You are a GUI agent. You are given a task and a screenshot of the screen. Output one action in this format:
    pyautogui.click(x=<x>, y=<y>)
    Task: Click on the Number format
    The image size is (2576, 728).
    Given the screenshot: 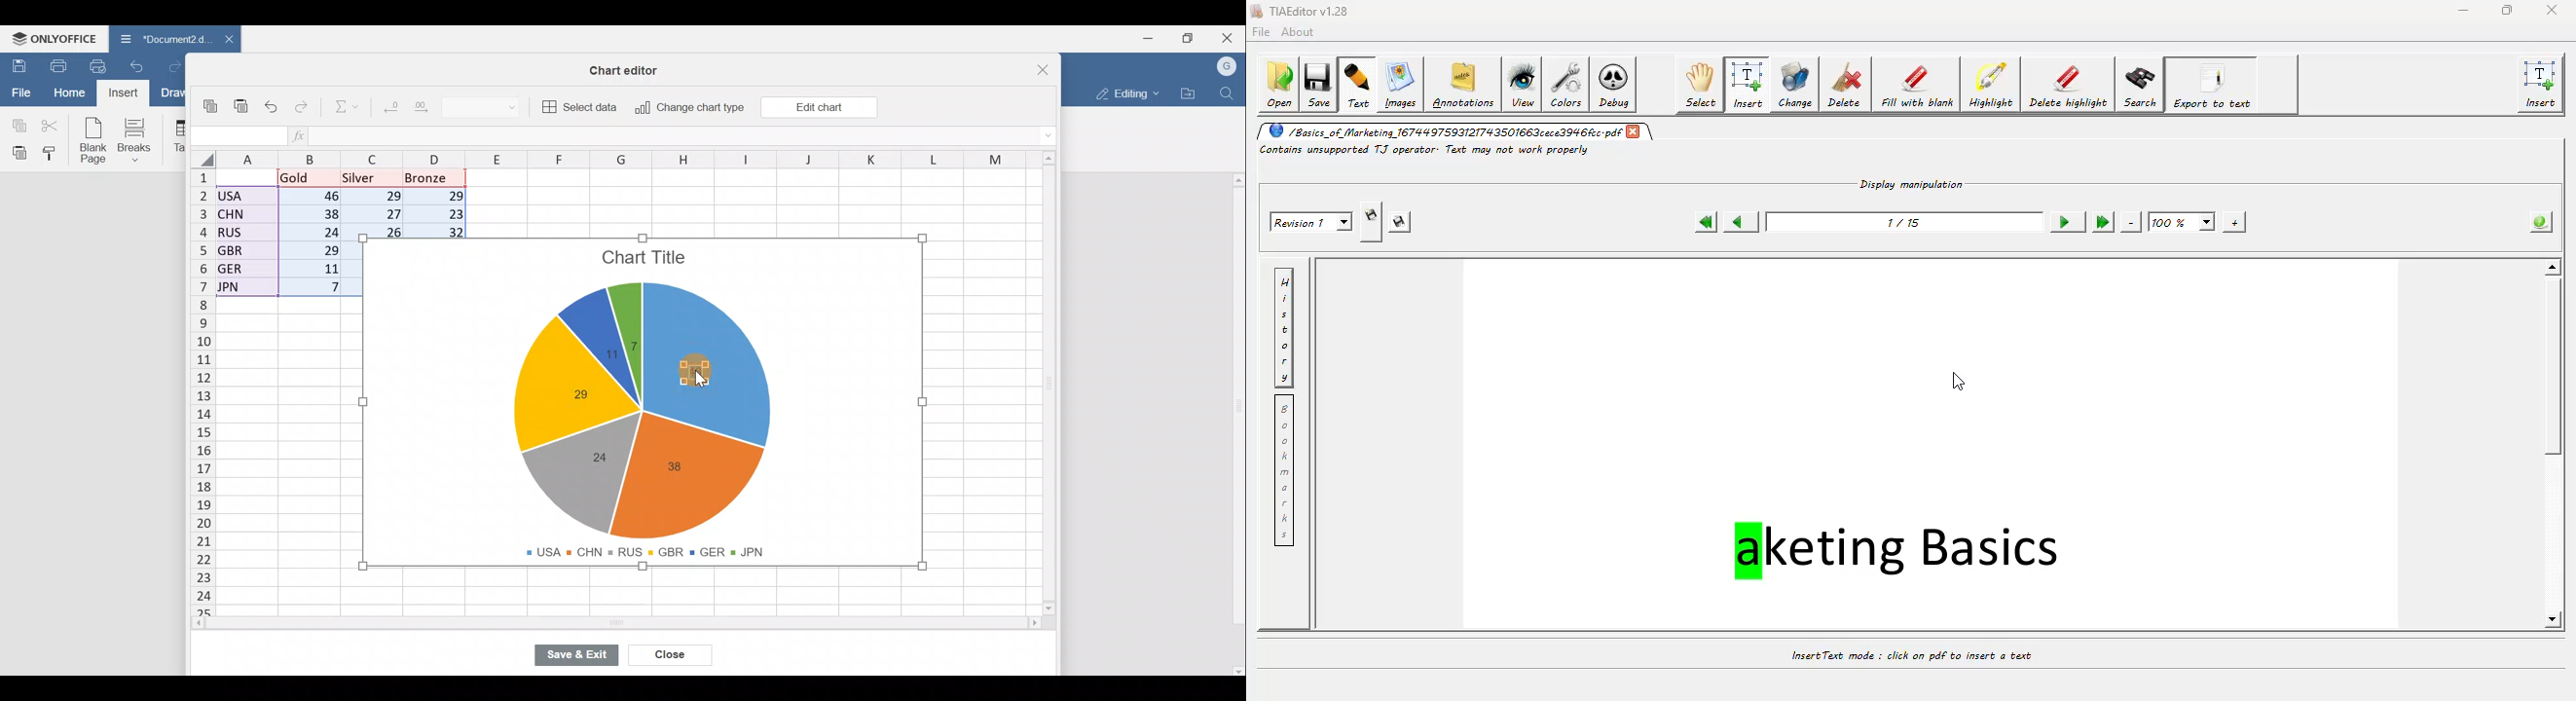 What is the action you would take?
    pyautogui.click(x=486, y=105)
    